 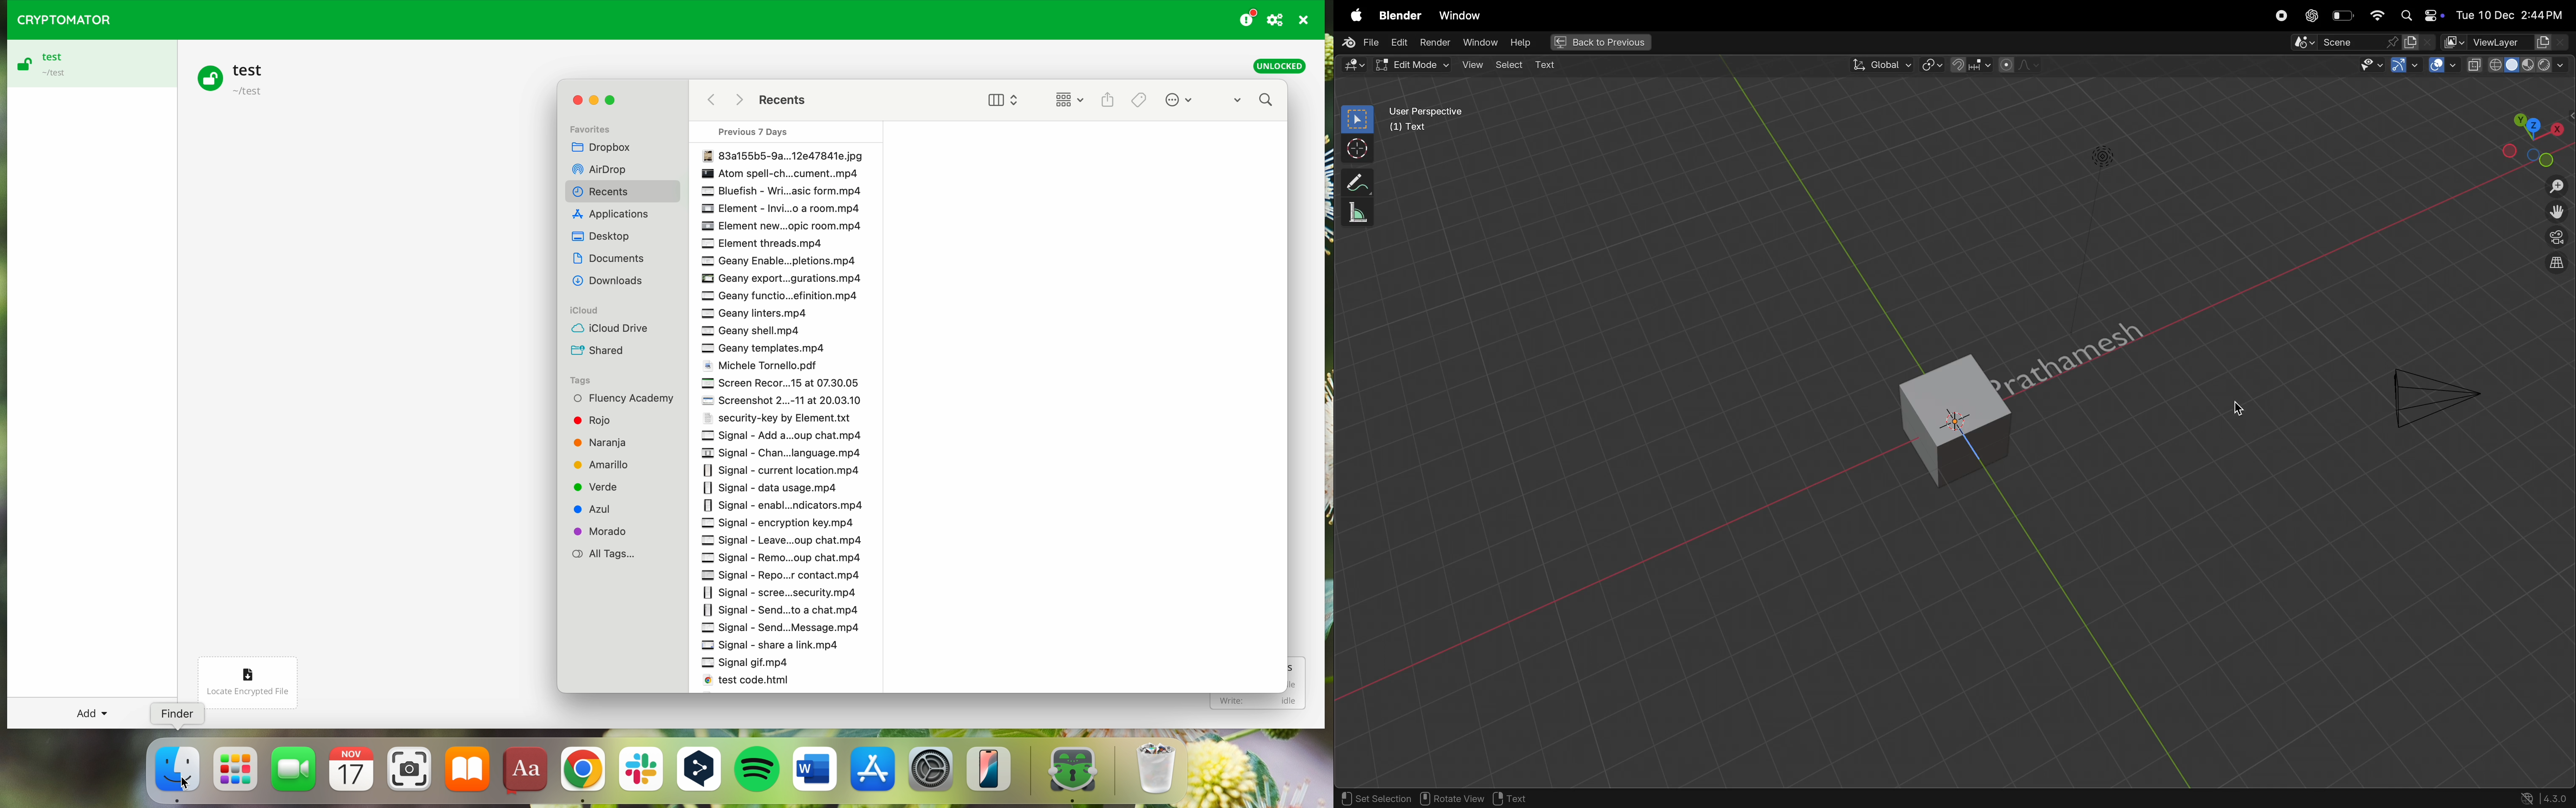 I want to click on Signal enable notifications, so click(x=784, y=504).